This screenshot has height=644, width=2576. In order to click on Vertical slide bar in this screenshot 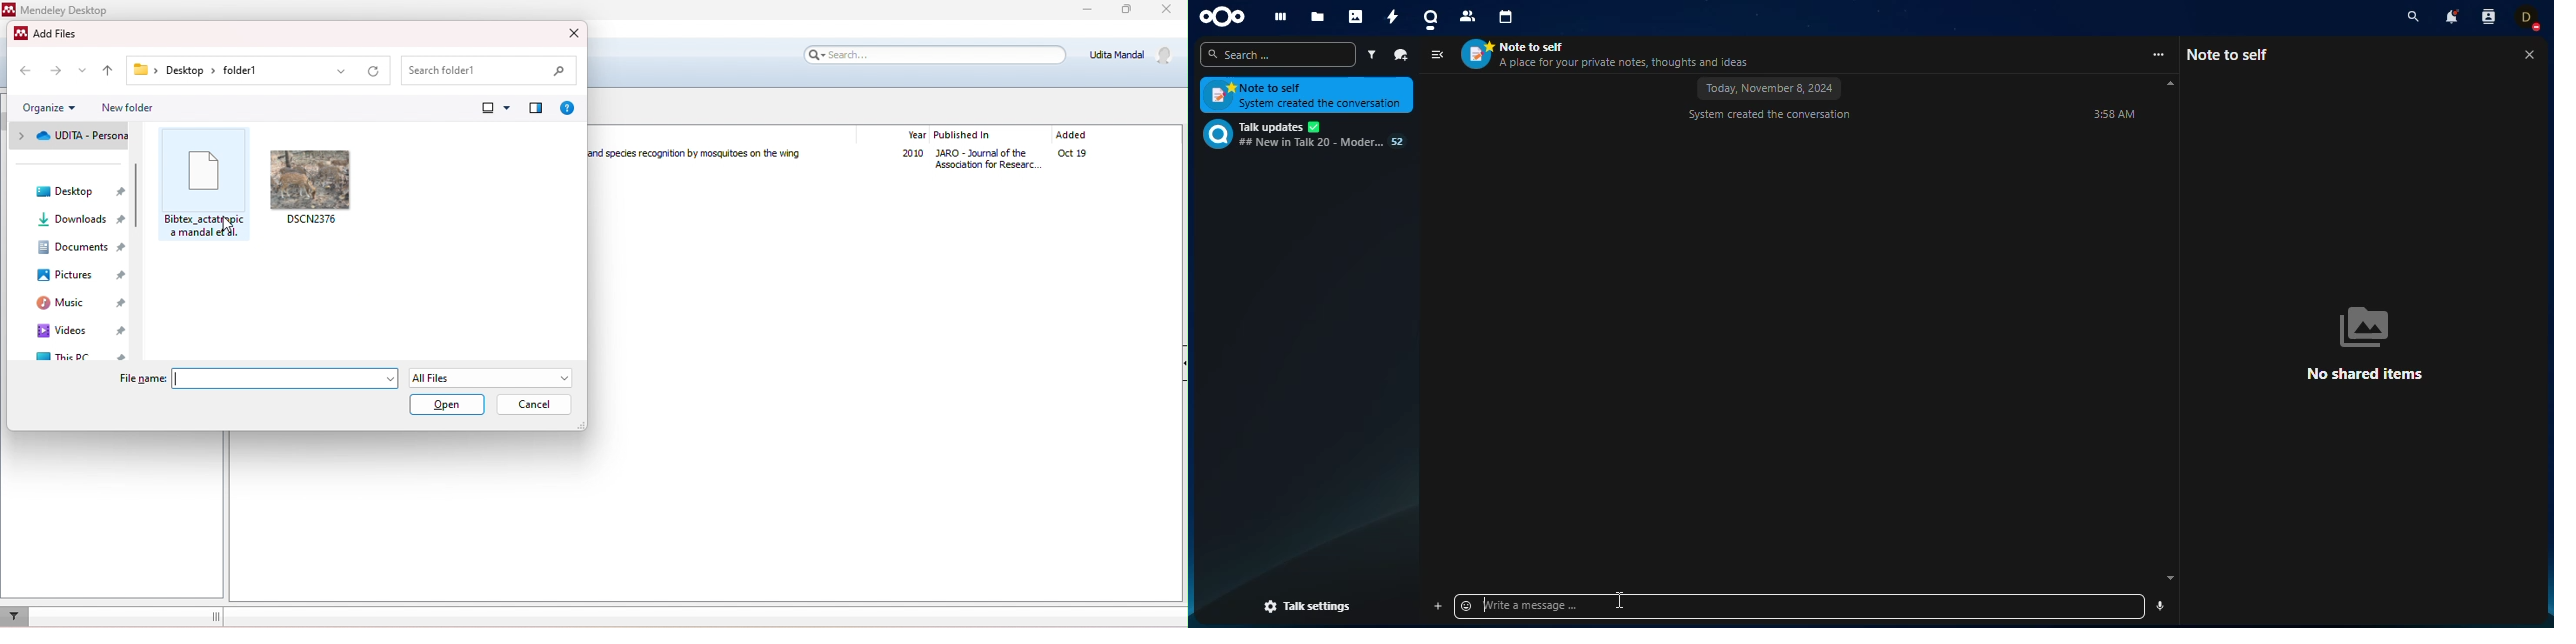, I will do `click(136, 195)`.